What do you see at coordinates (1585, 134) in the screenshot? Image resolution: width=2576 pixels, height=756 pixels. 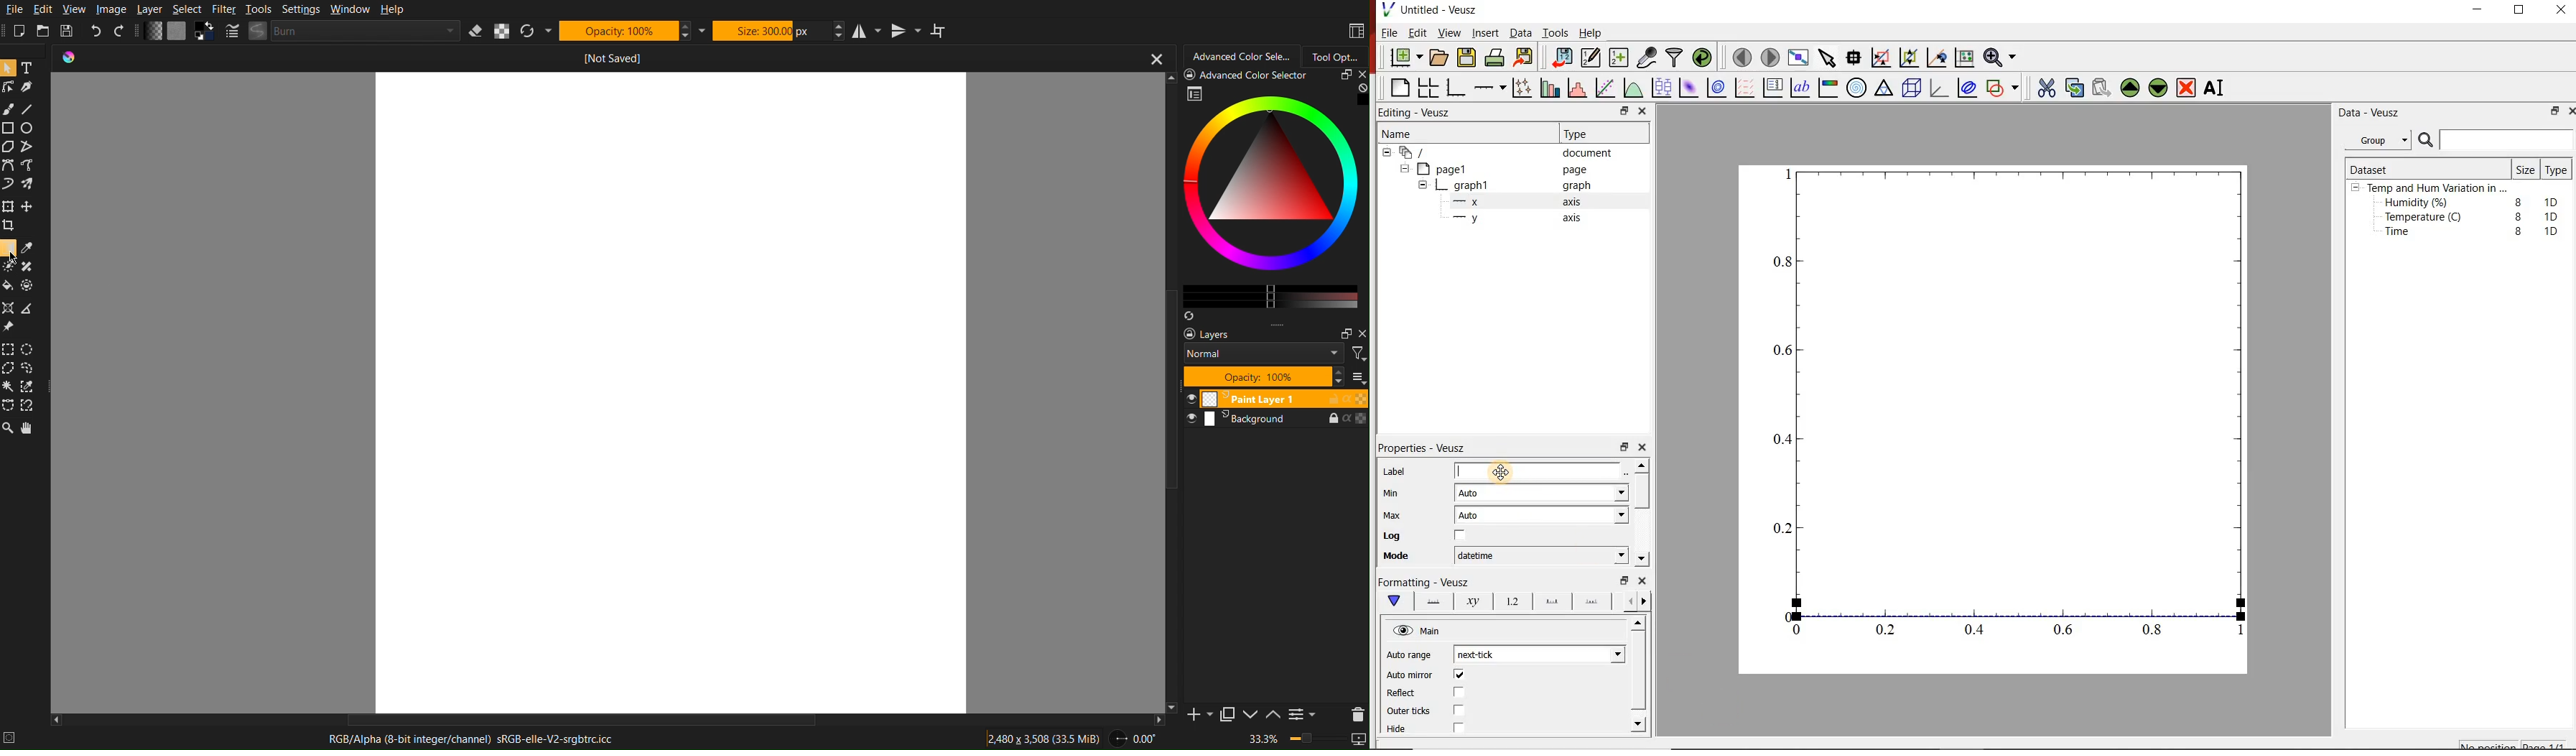 I see `Type` at bounding box center [1585, 134].